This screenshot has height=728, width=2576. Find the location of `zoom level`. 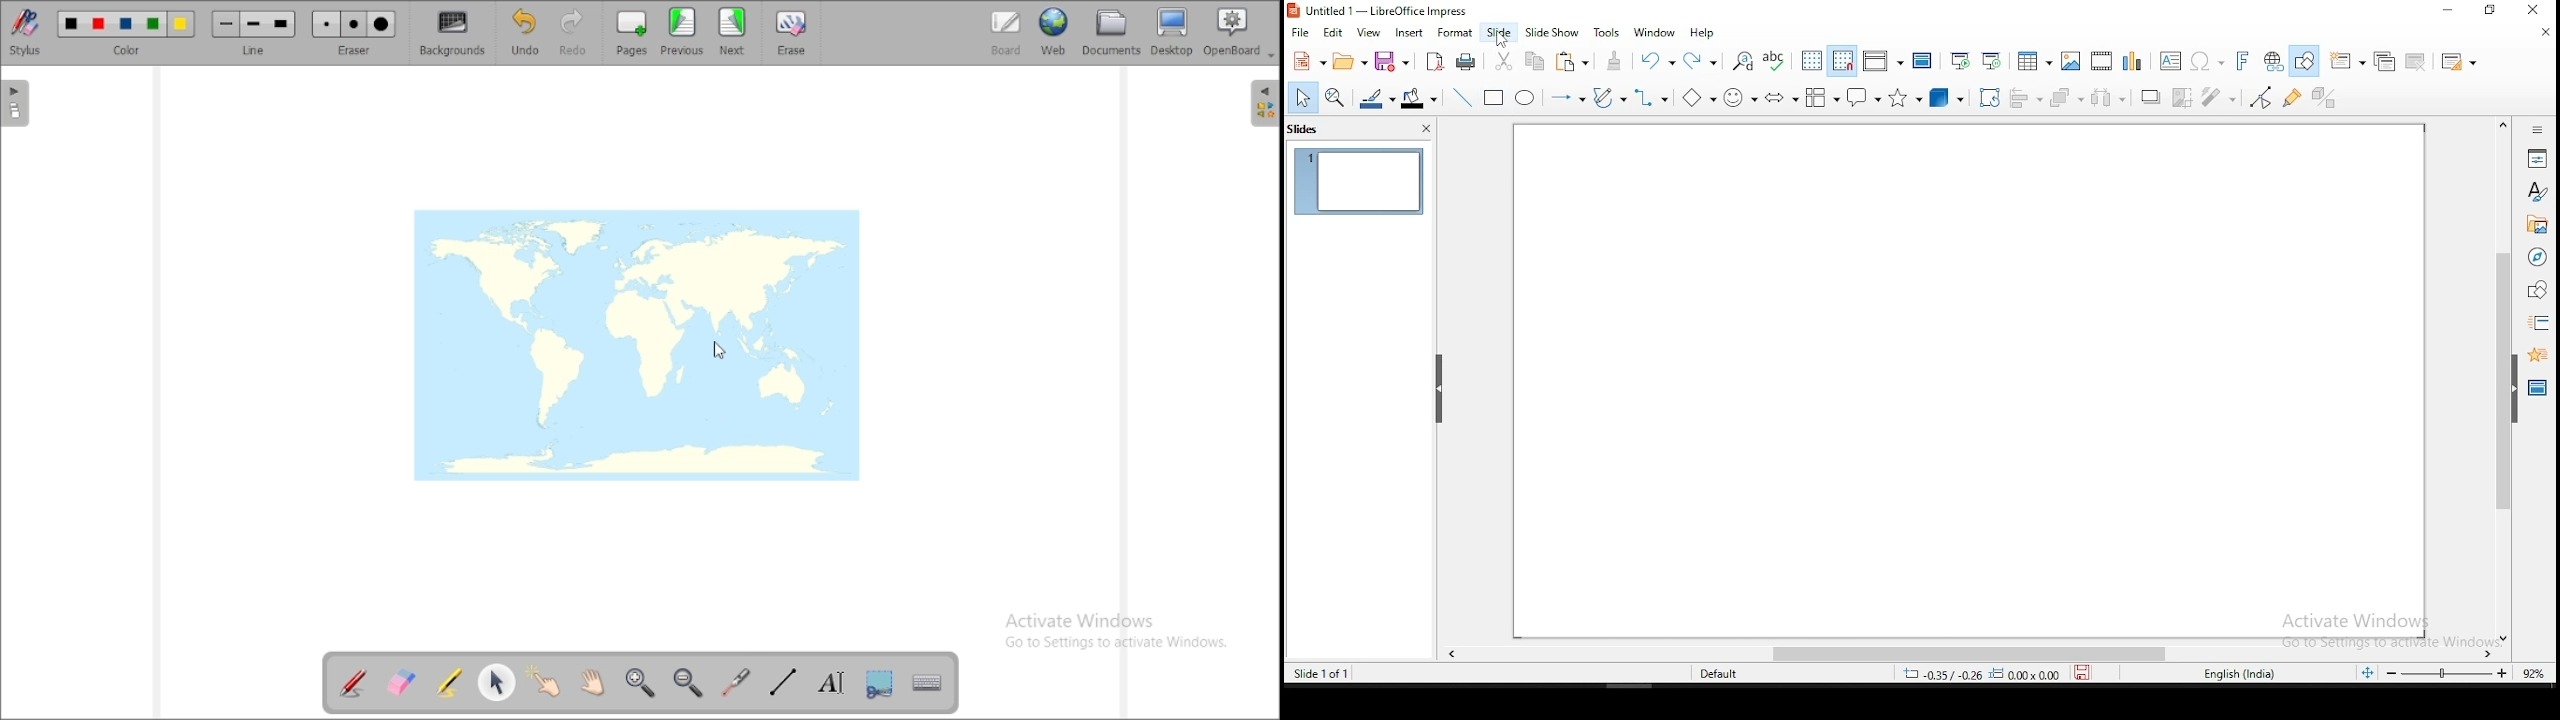

zoom level is located at coordinates (2533, 675).